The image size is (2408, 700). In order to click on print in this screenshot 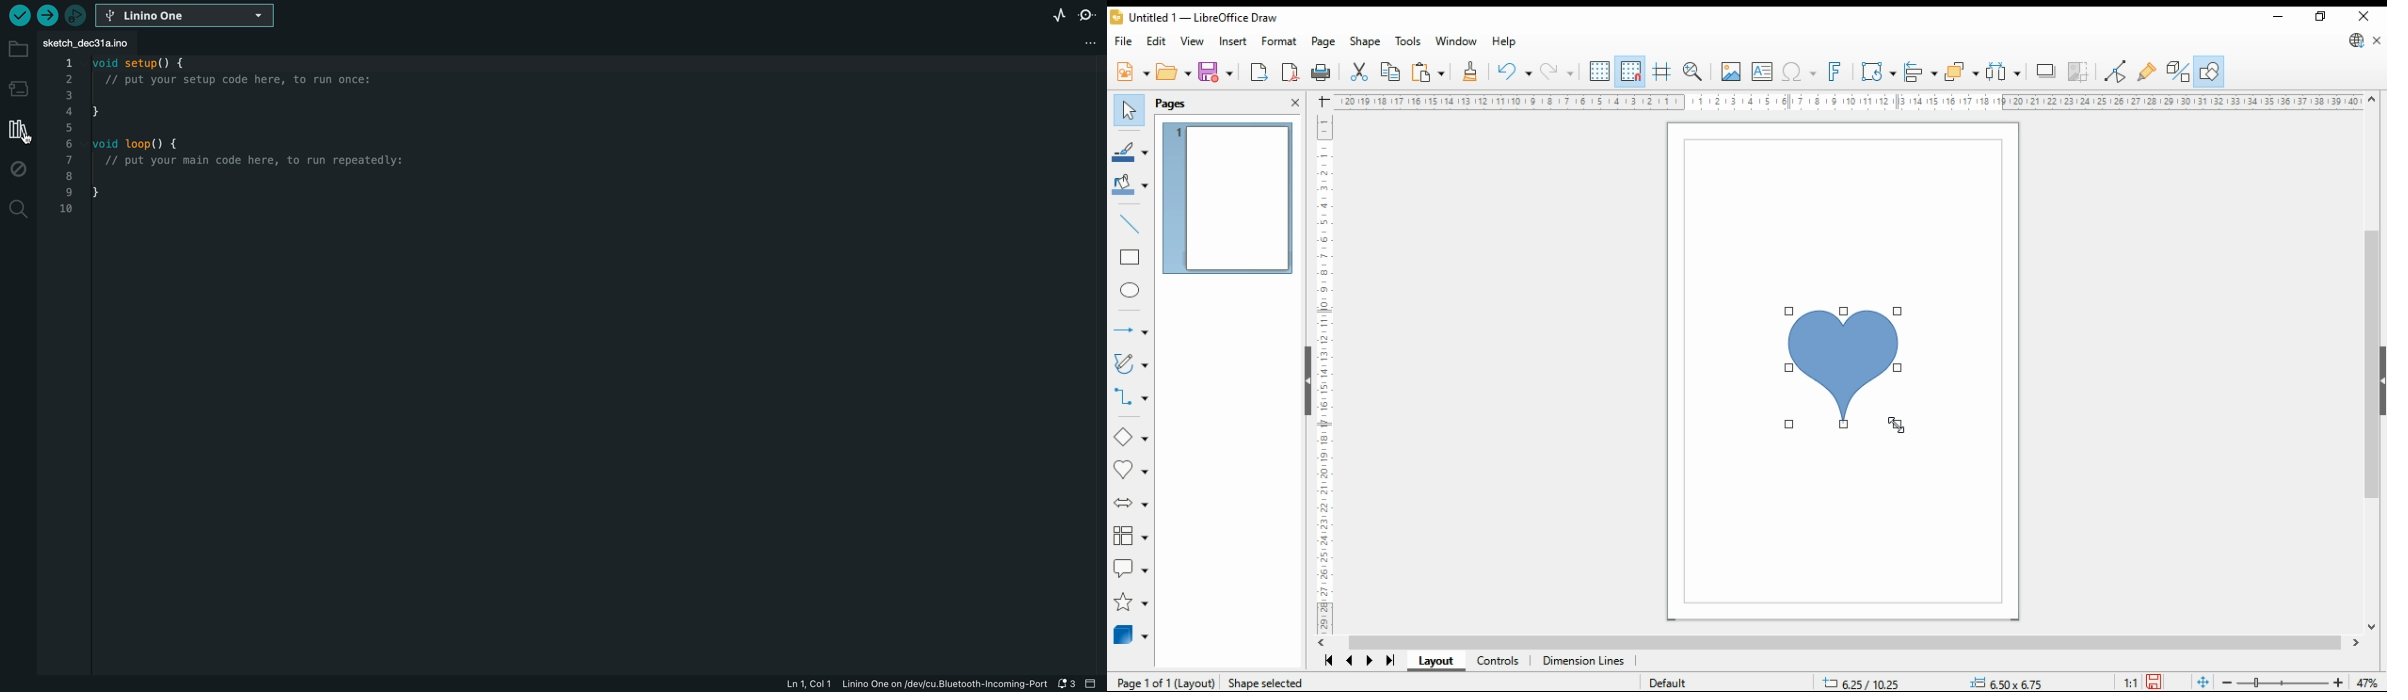, I will do `click(1322, 72)`.